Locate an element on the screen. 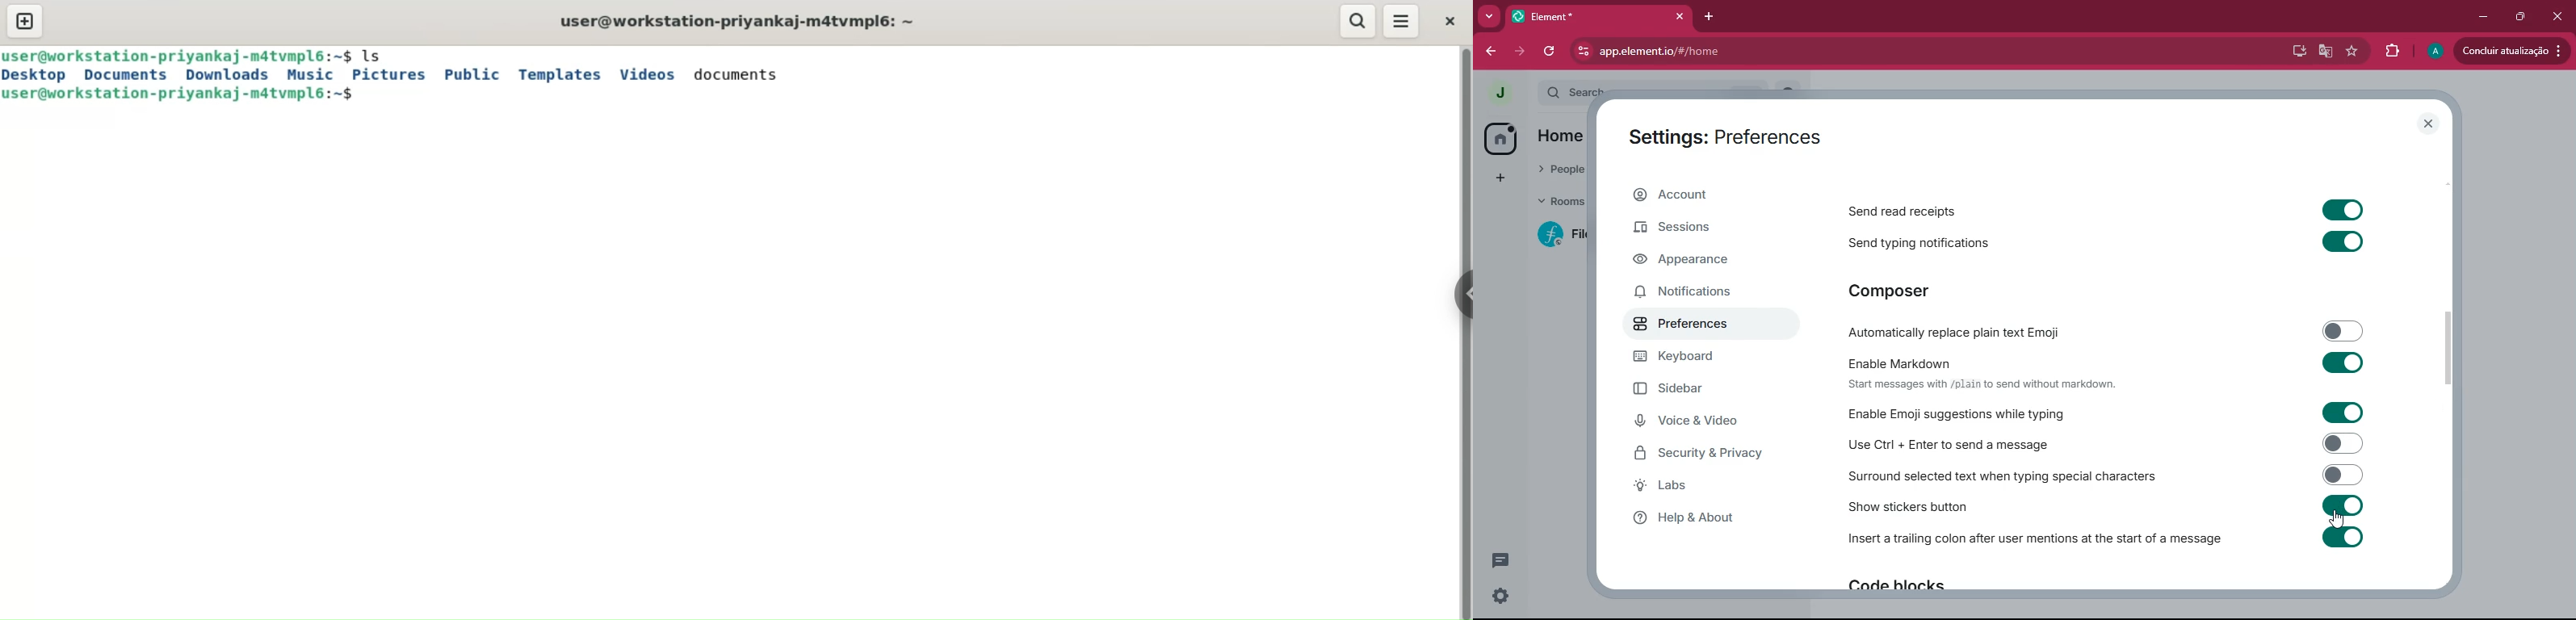 This screenshot has width=2576, height=644. cursor is located at coordinates (2336, 517).